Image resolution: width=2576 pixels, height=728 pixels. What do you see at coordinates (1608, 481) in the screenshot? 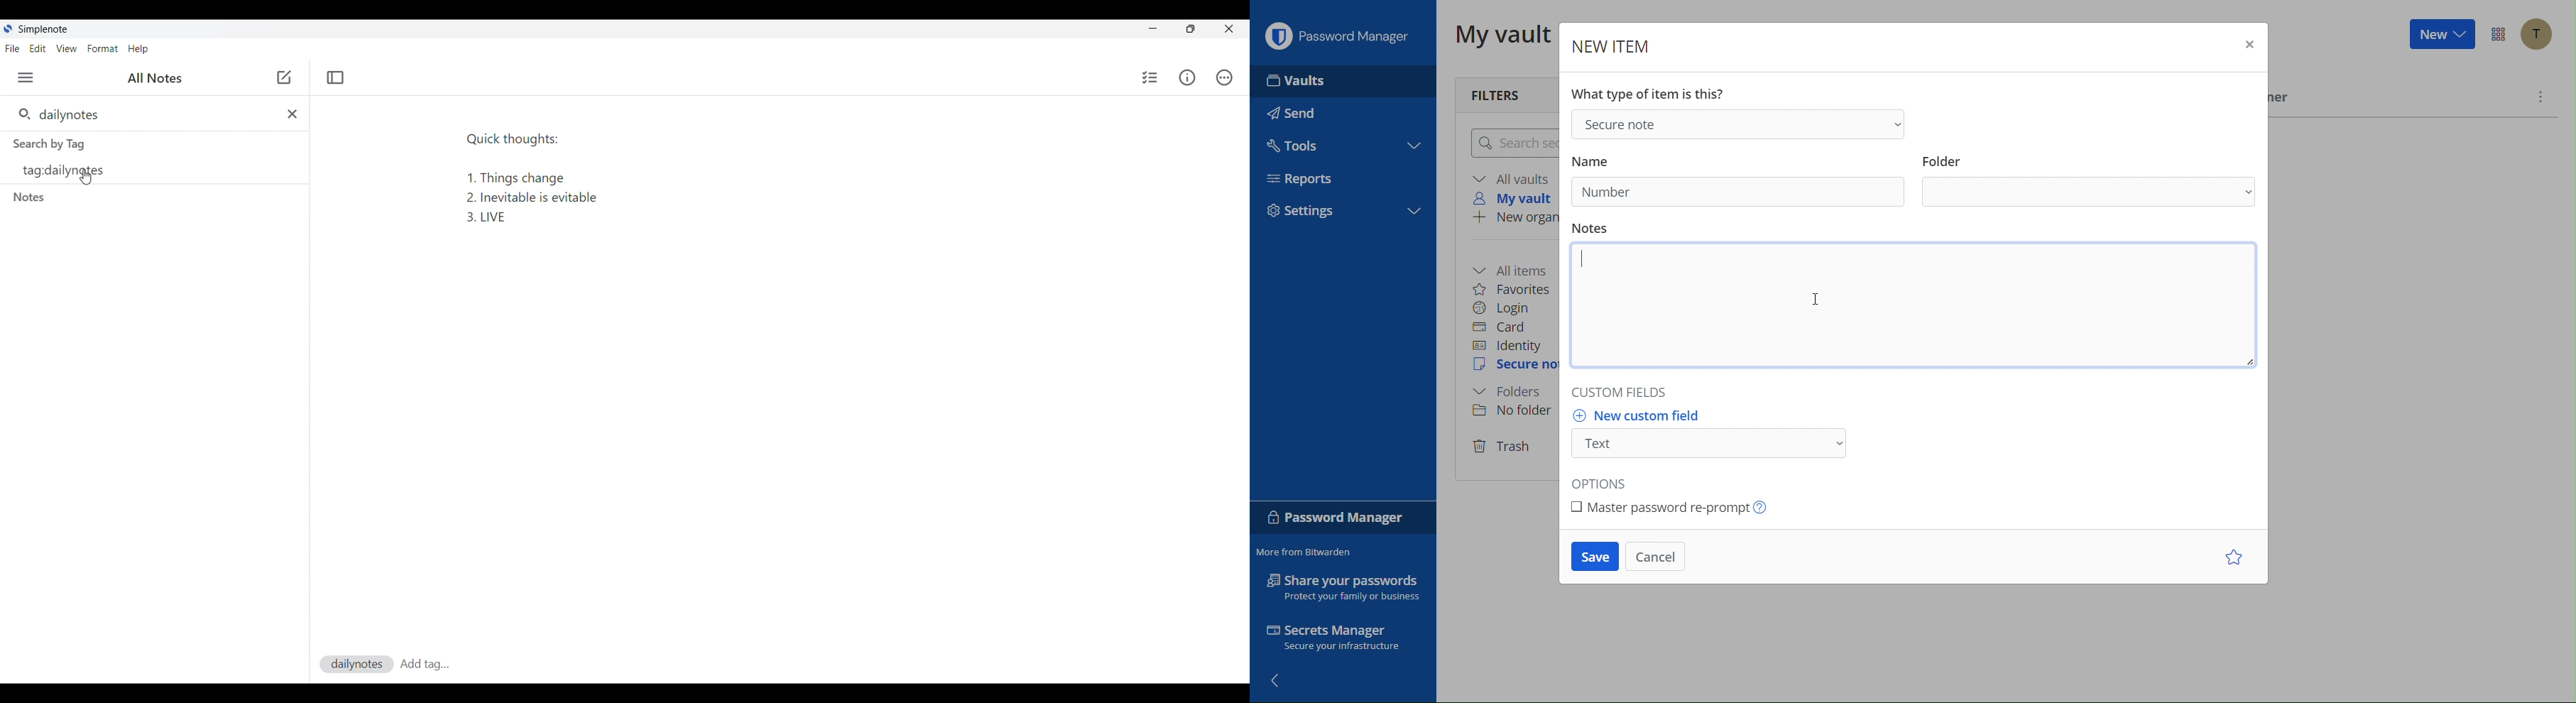
I see `Options` at bounding box center [1608, 481].